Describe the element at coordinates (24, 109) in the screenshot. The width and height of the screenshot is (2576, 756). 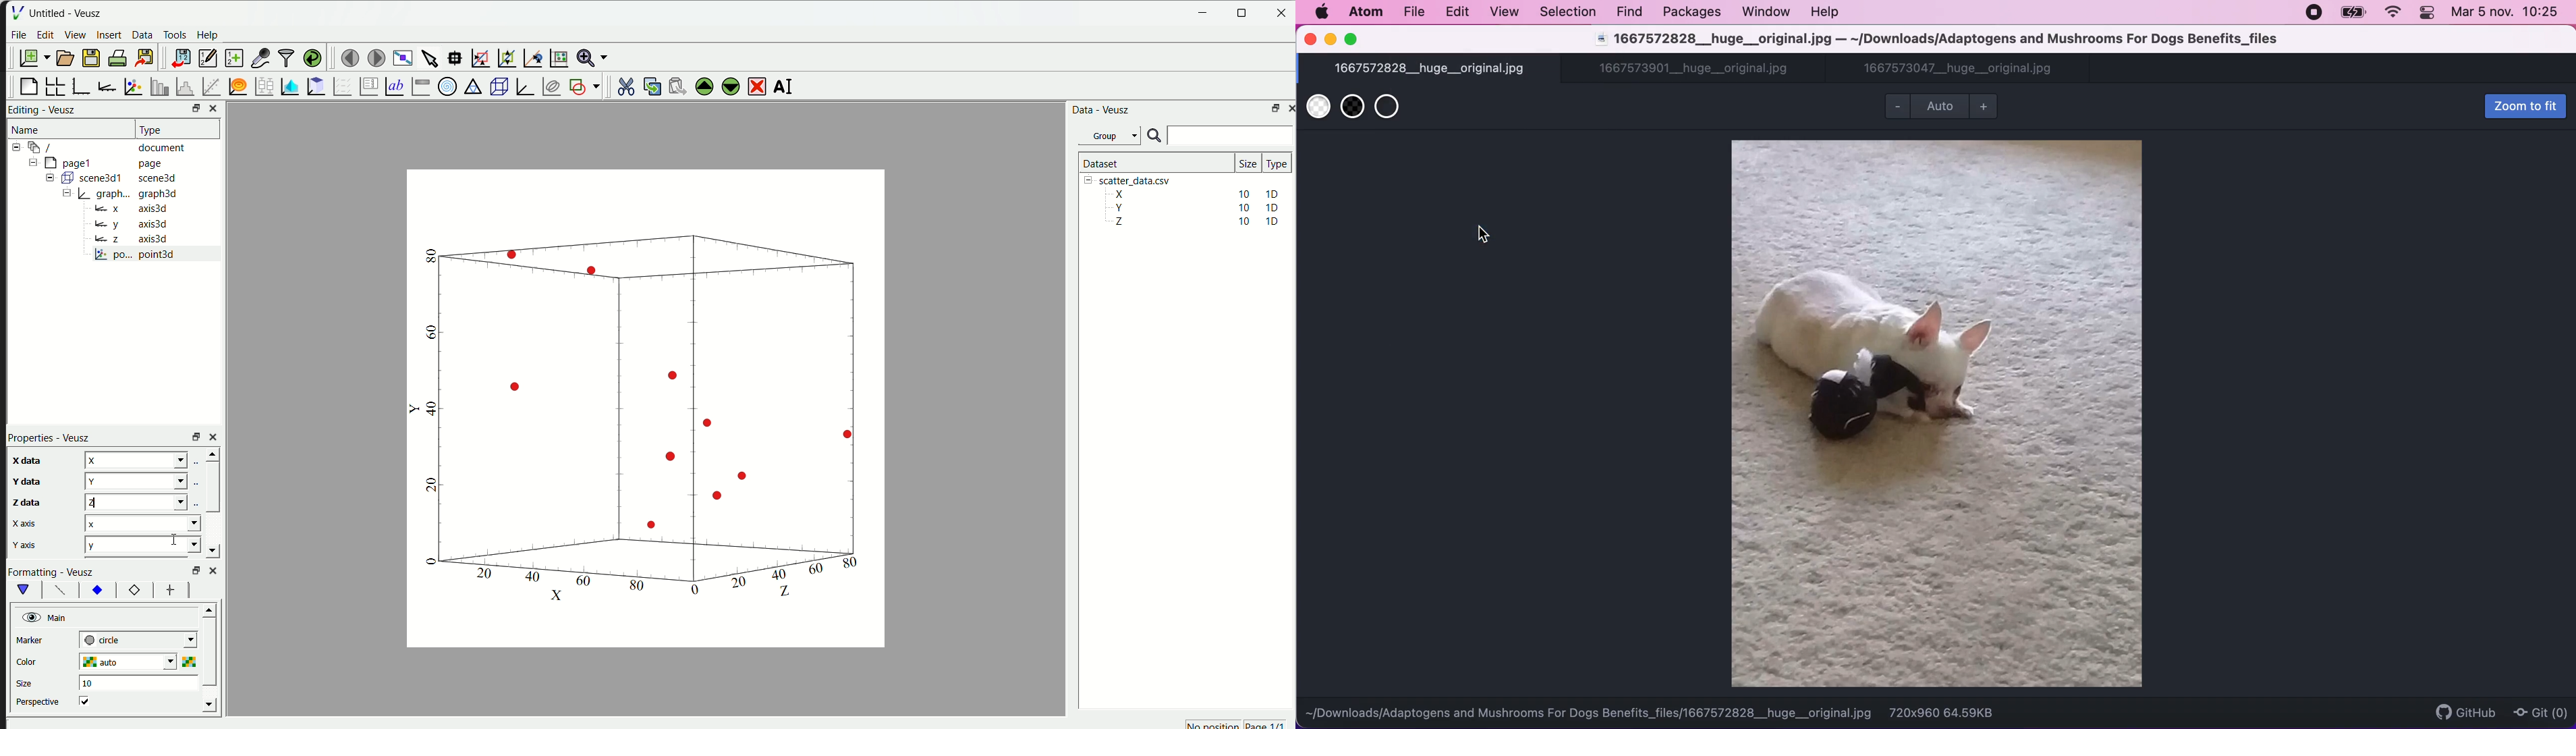
I see `Editing` at that location.